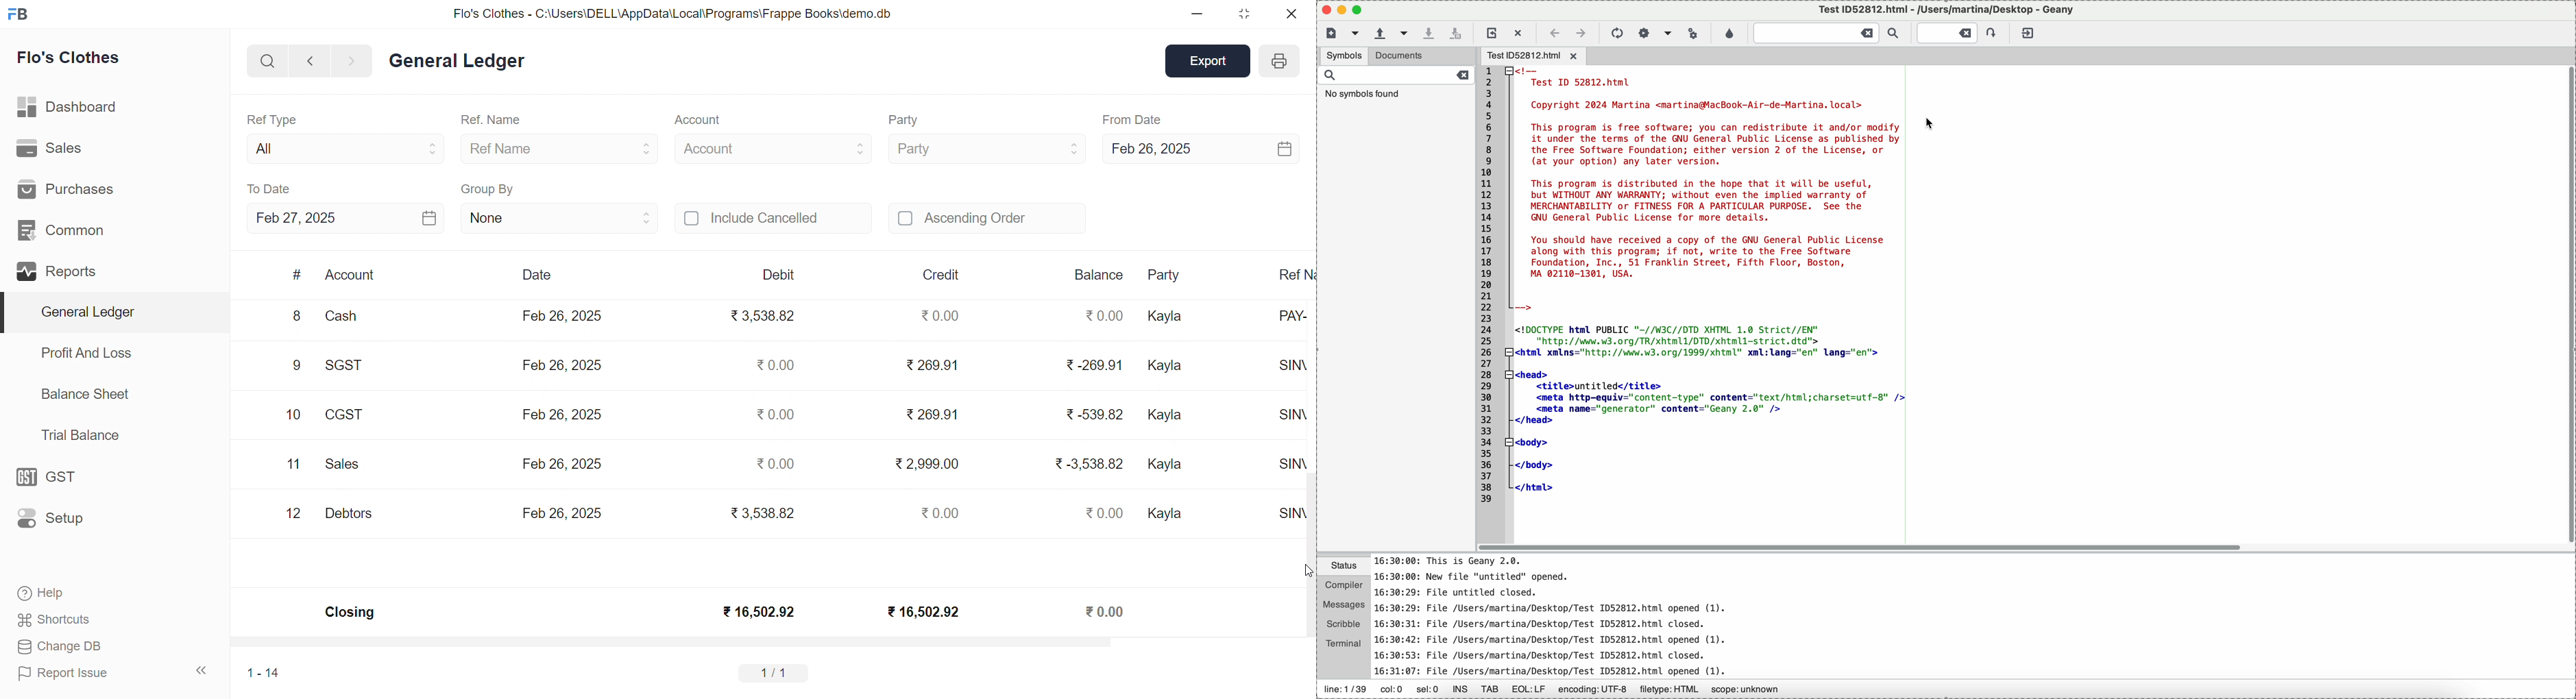  Describe the element at coordinates (1132, 119) in the screenshot. I see `From Date` at that location.